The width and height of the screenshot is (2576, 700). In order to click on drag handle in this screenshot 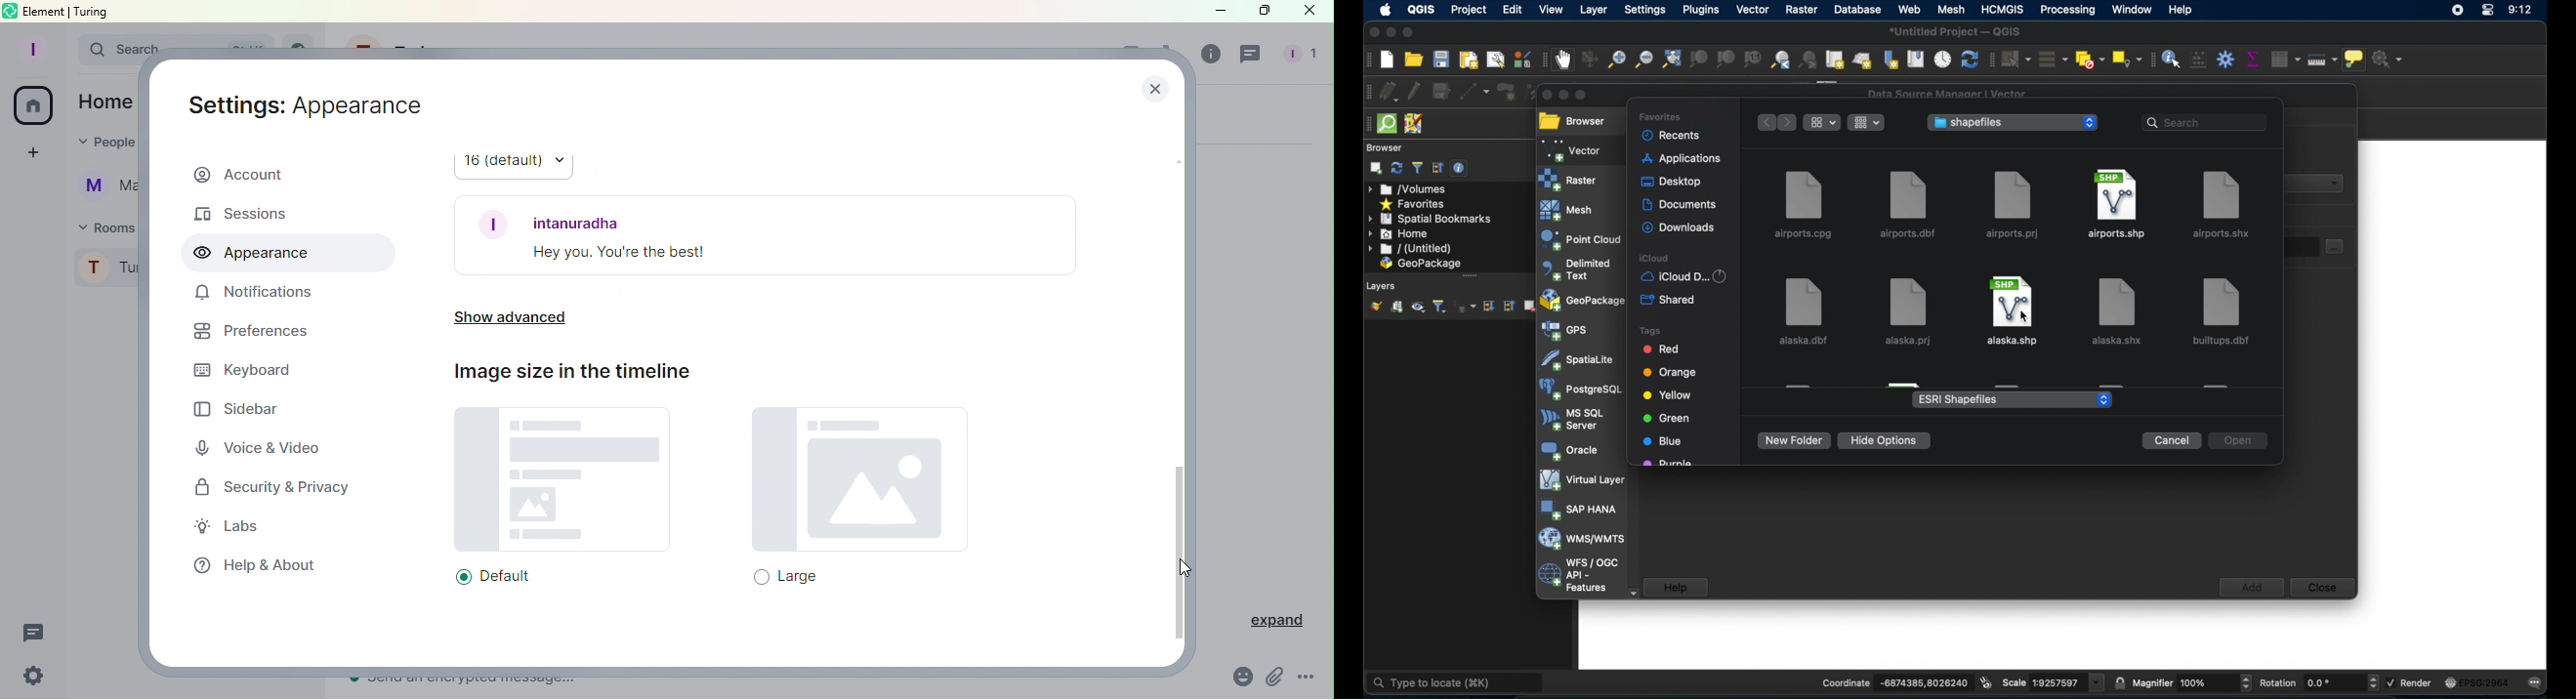, I will do `click(1365, 124)`.